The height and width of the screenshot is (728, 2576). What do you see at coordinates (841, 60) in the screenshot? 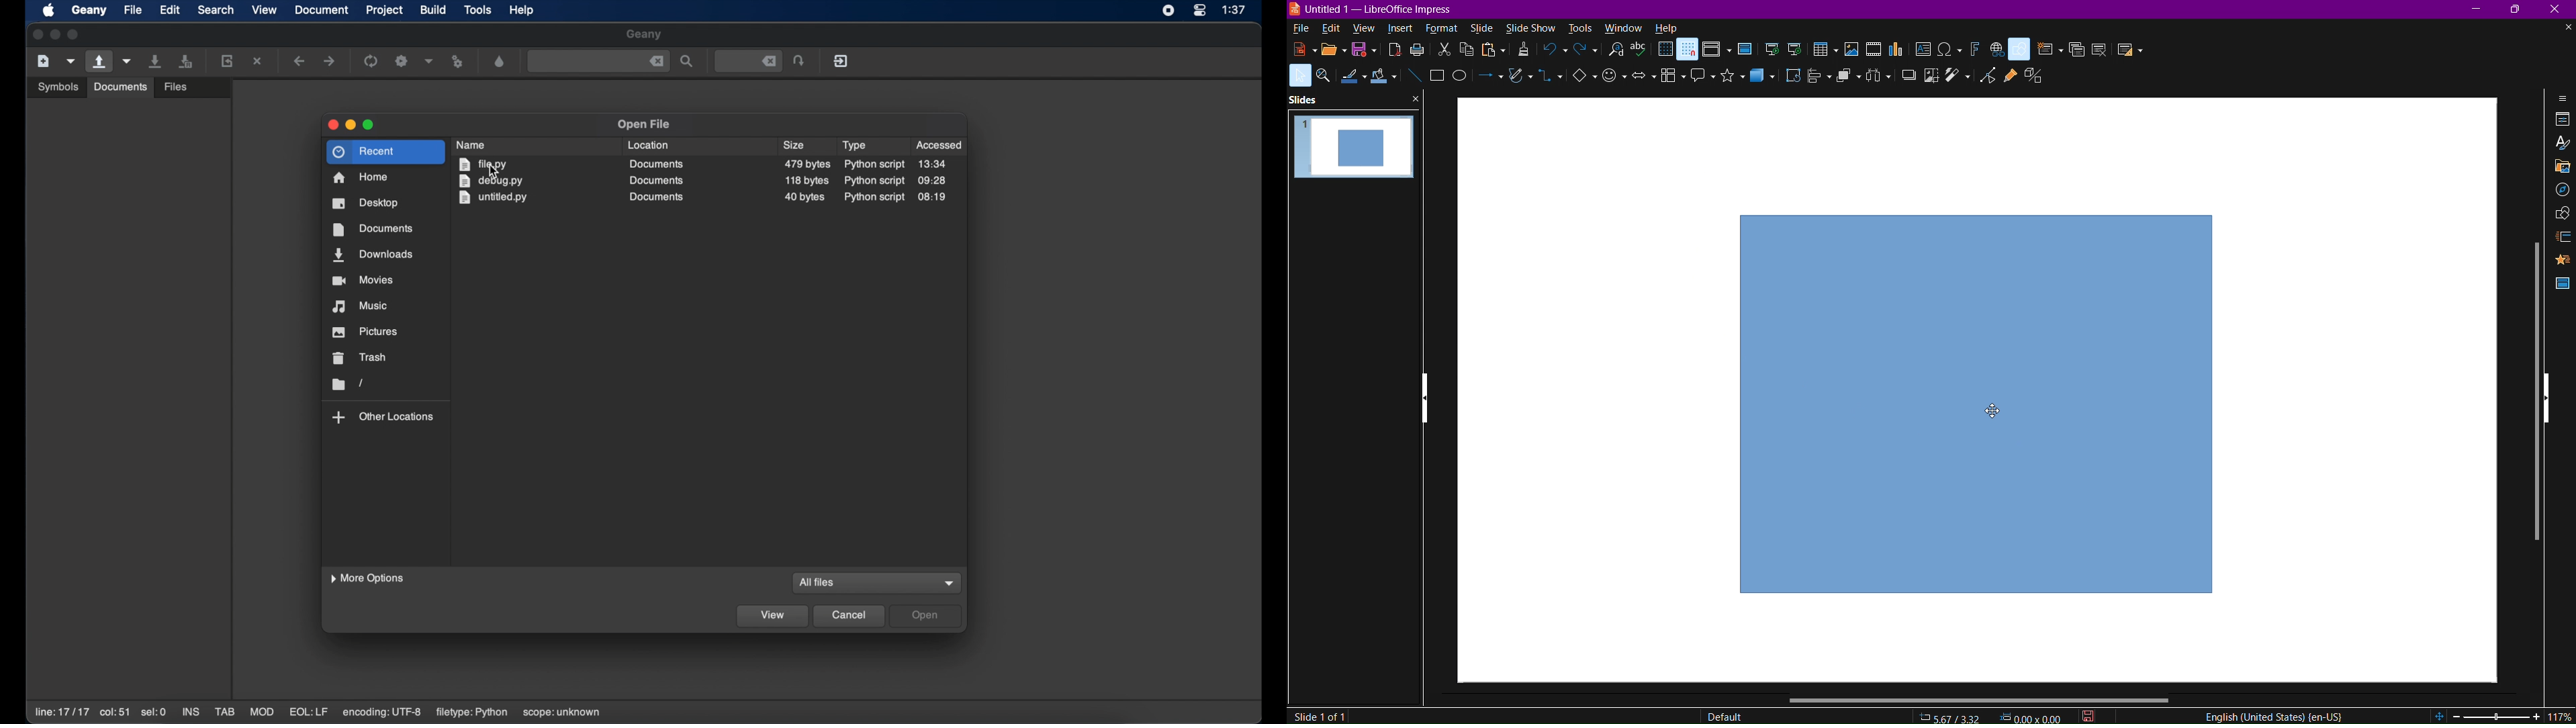
I see `quit geany` at bounding box center [841, 60].